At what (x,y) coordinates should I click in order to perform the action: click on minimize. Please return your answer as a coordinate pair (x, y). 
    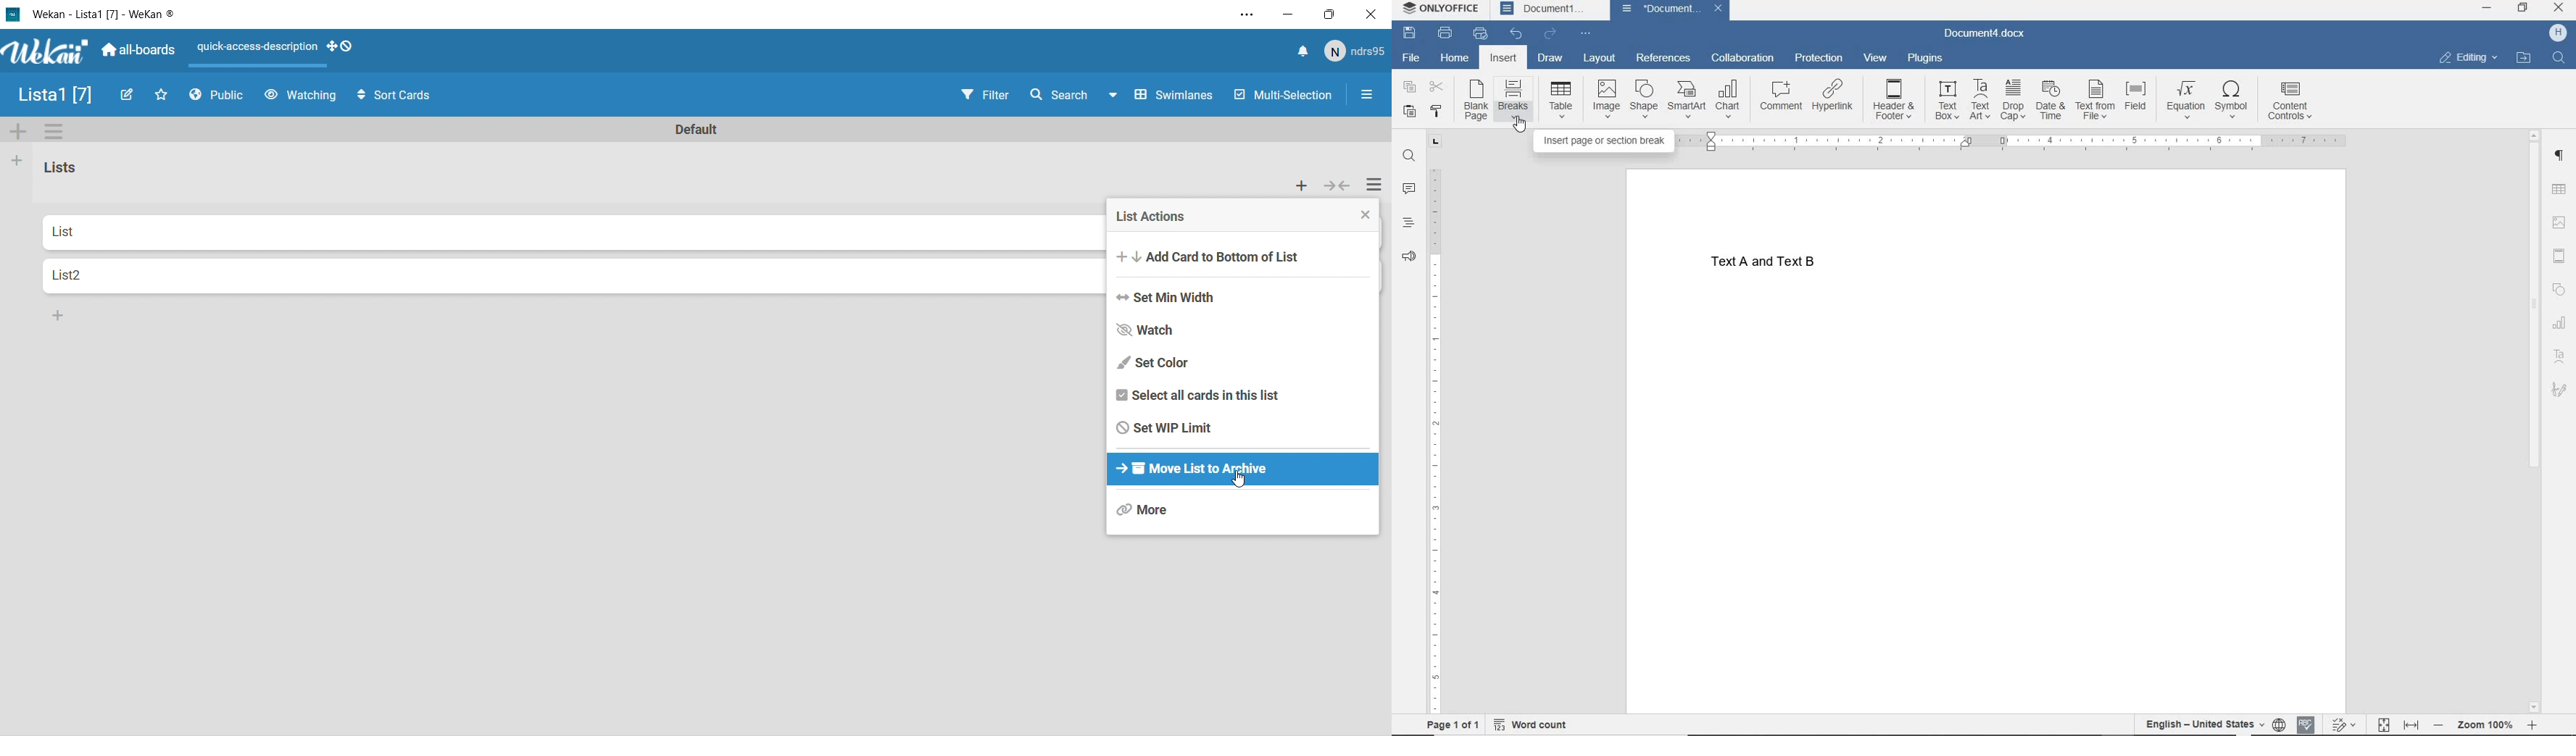
    Looking at the image, I should click on (2487, 9).